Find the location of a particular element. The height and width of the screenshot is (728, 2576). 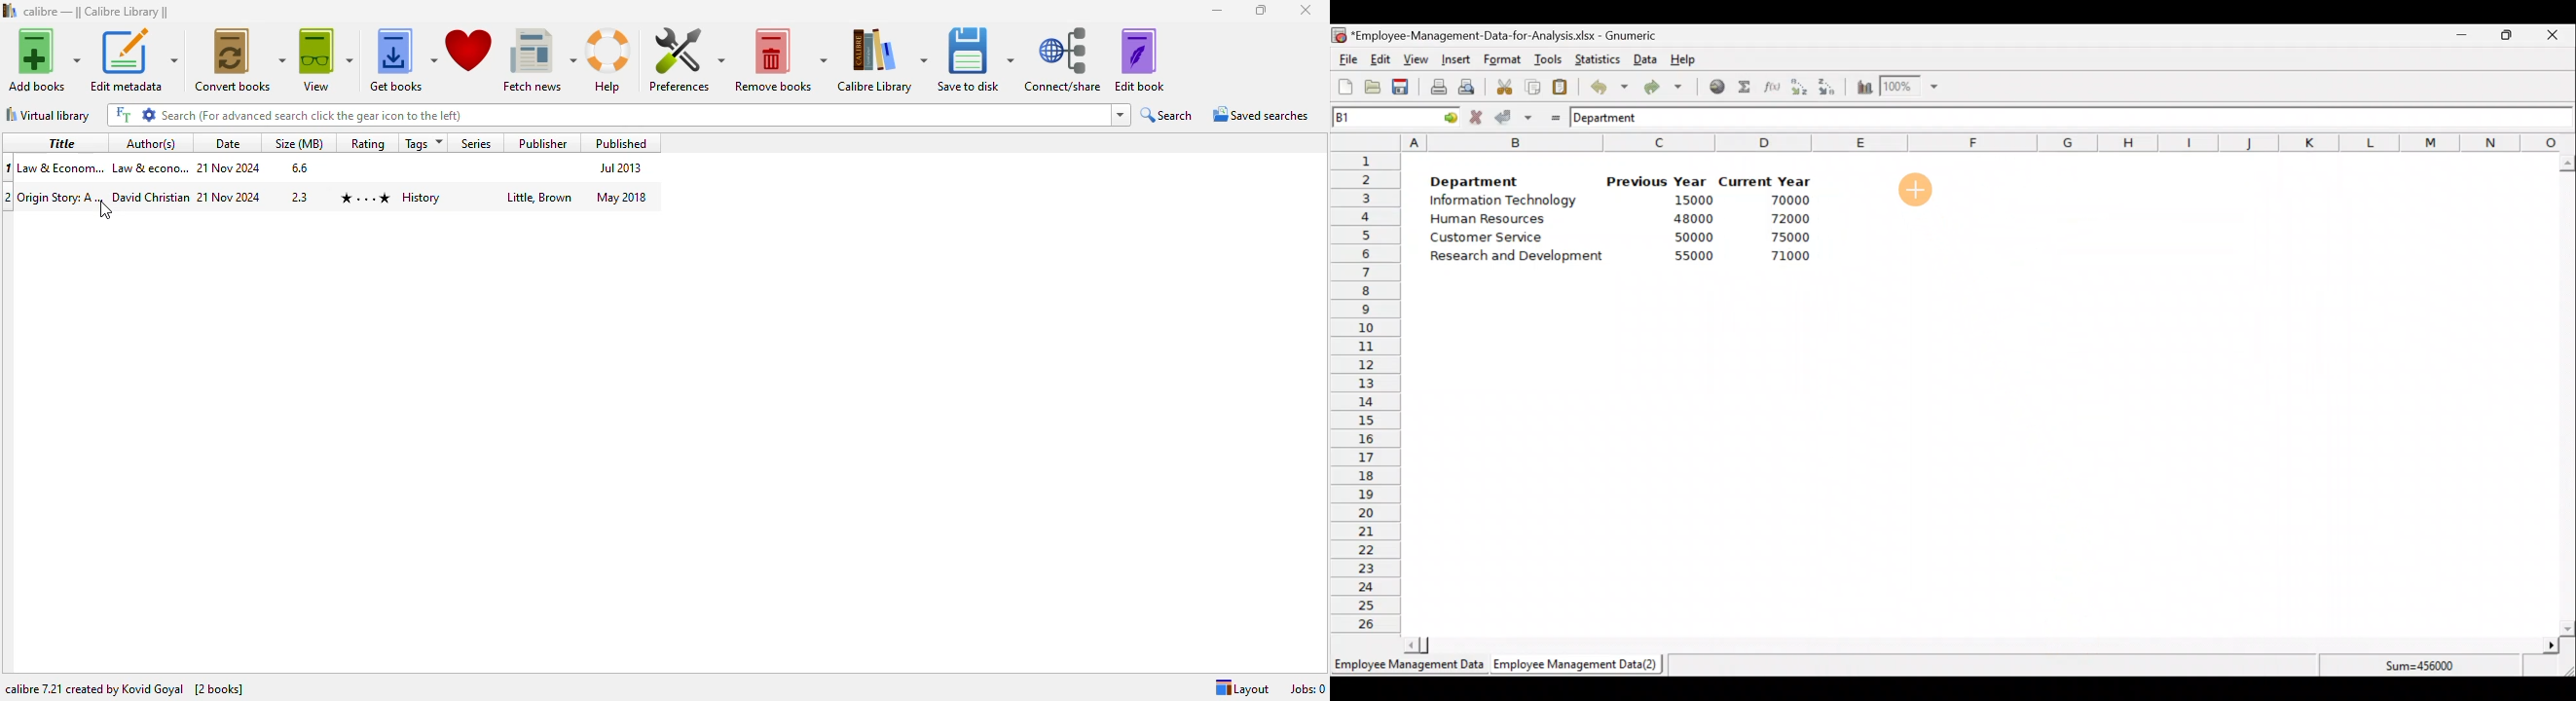

add books is located at coordinates (43, 59).